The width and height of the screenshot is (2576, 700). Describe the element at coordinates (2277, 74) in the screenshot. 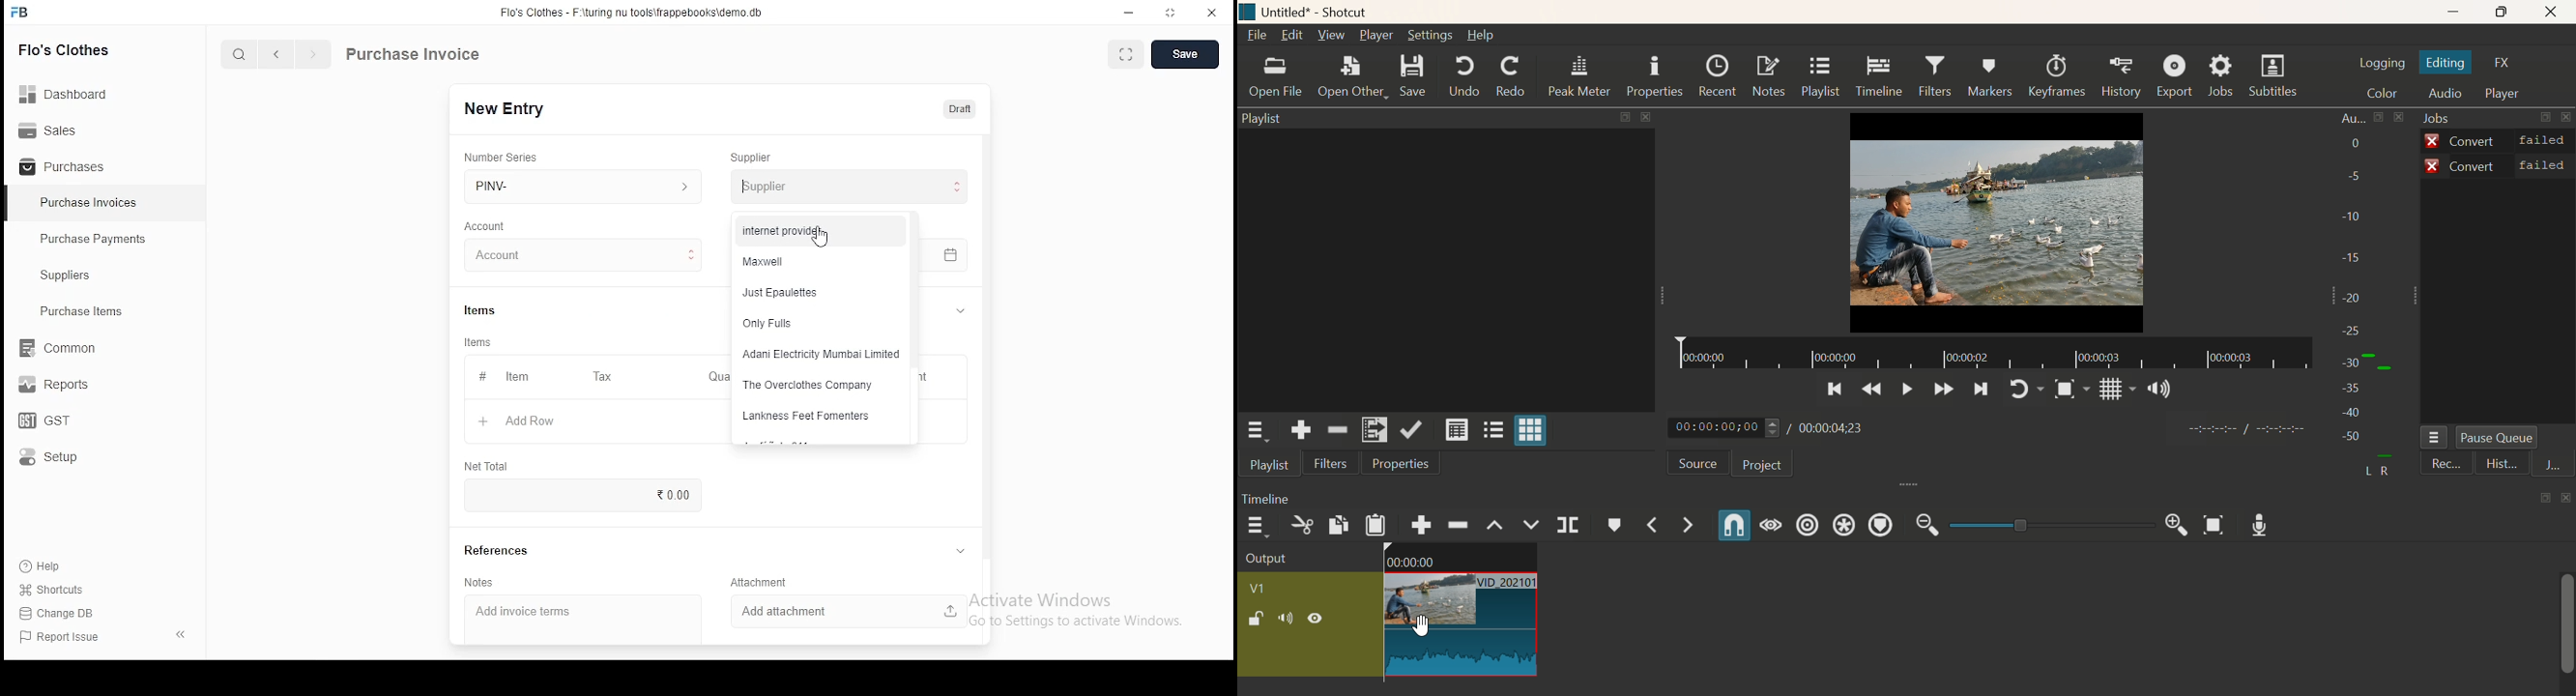

I see `Subtitles` at that location.